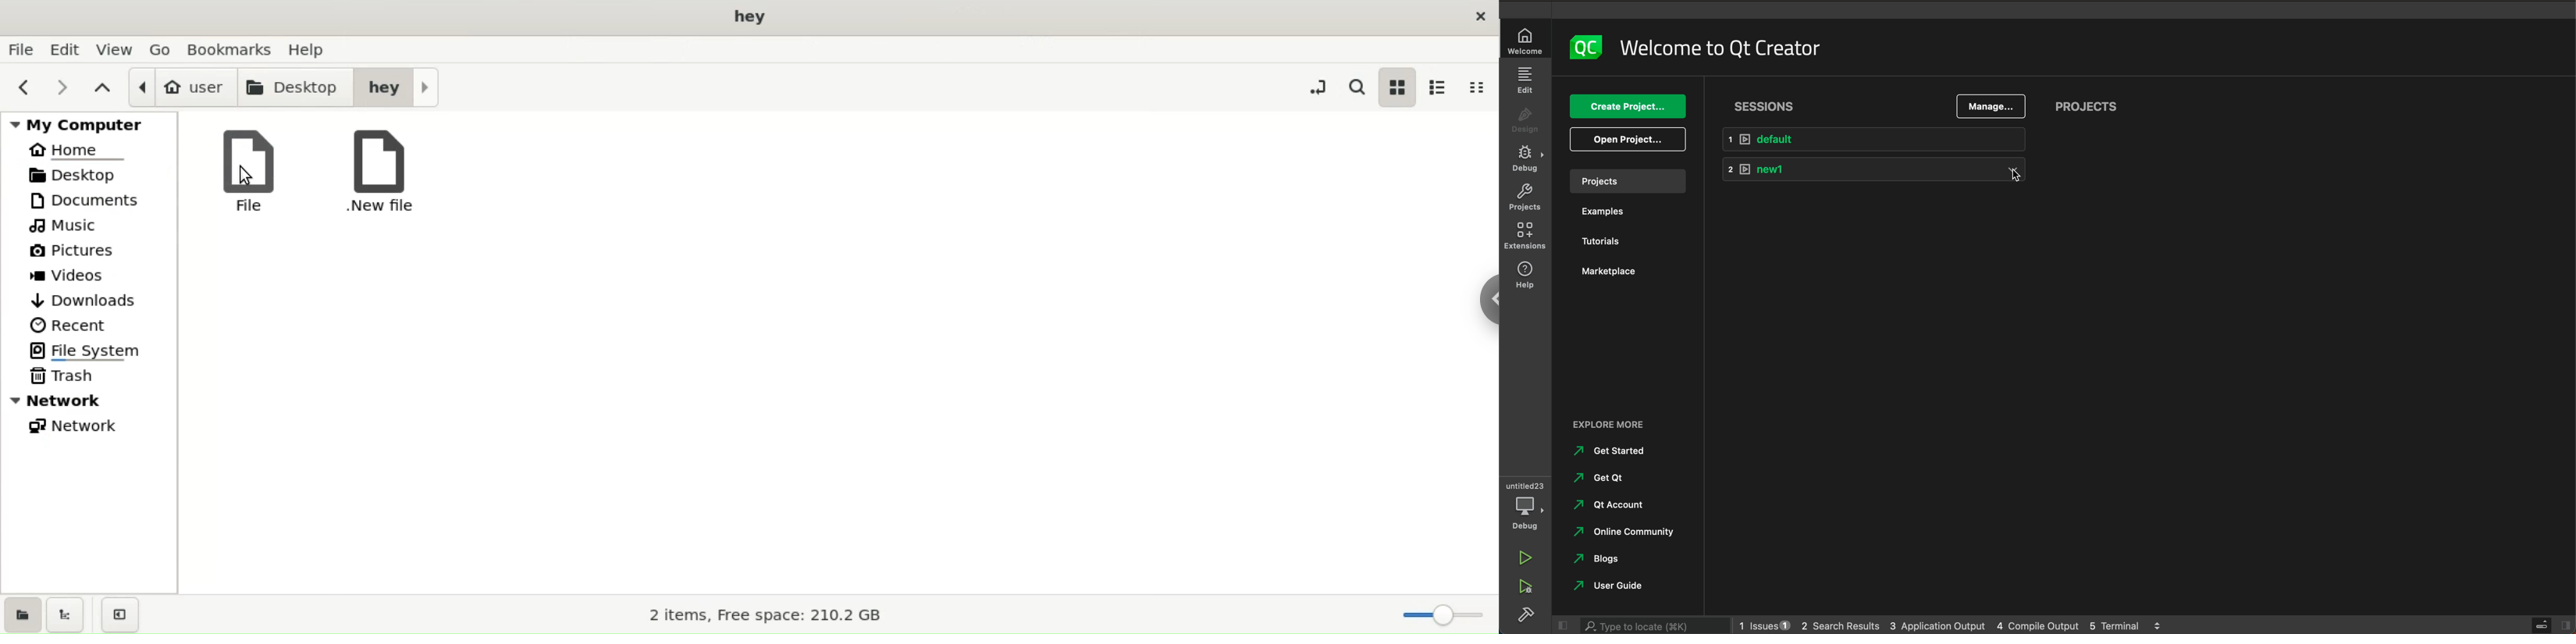 The image size is (2576, 644). Describe the element at coordinates (1478, 18) in the screenshot. I see `close` at that location.